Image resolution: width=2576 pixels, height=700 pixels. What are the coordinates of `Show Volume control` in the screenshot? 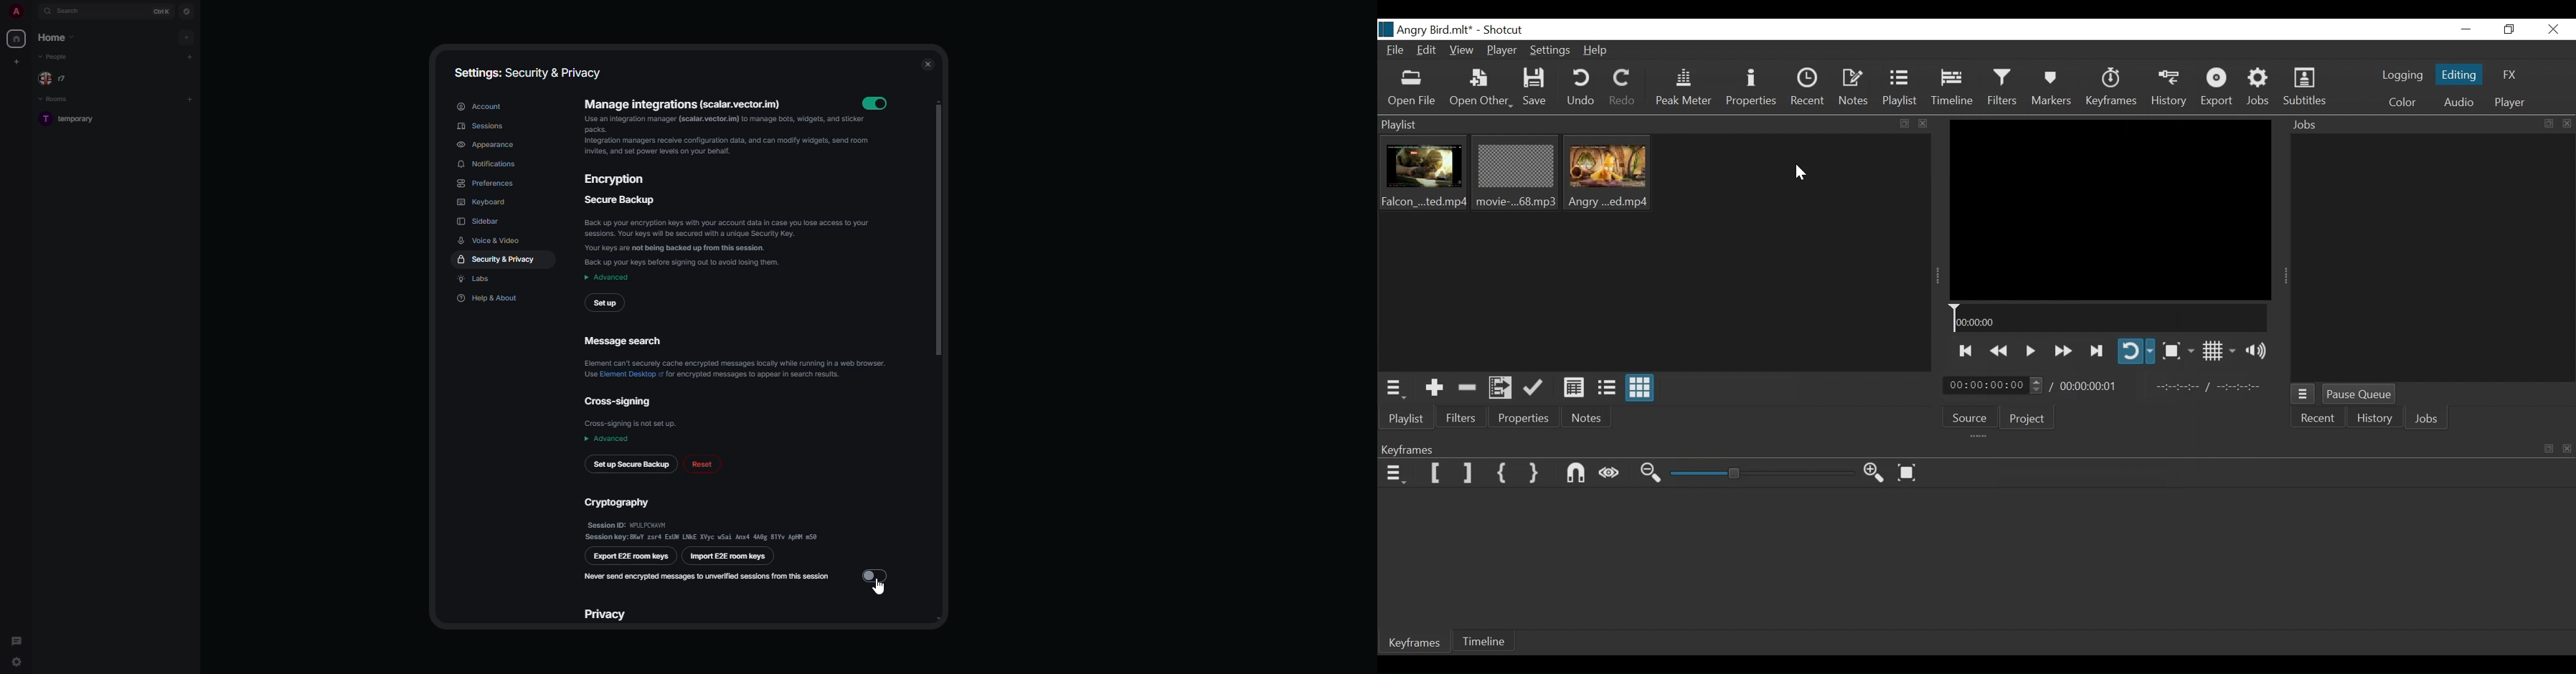 It's located at (2260, 352).